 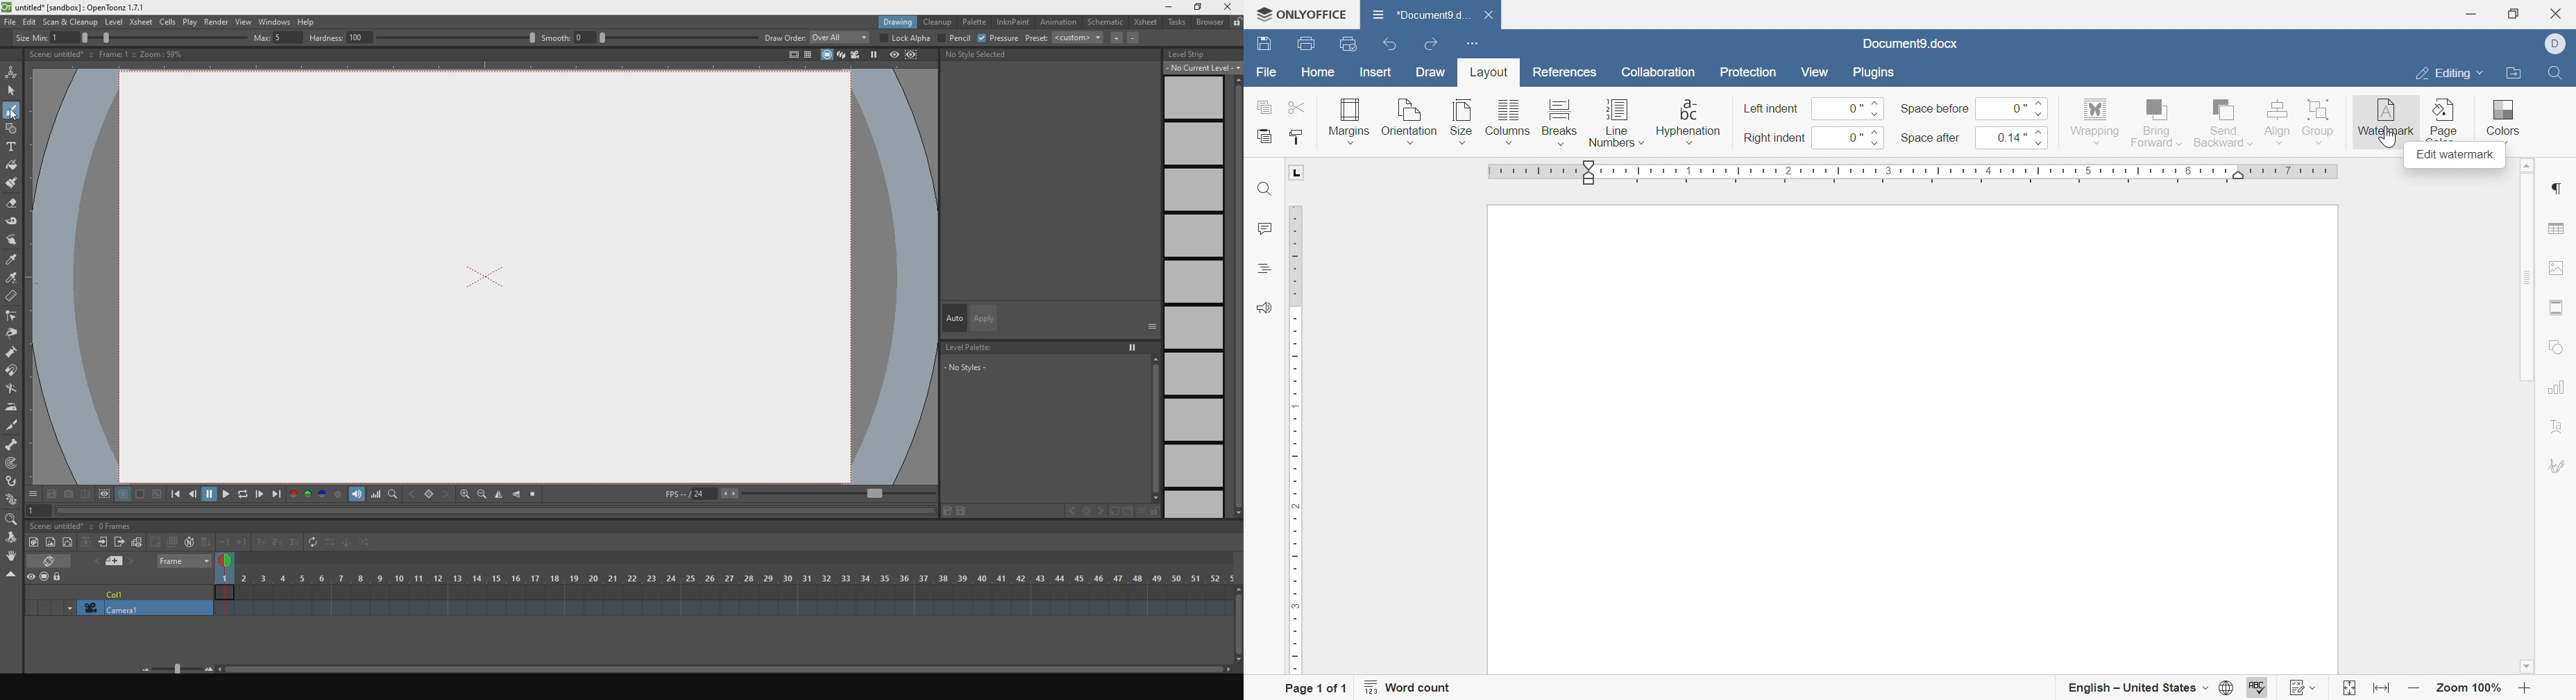 What do you see at coordinates (727, 579) in the screenshot?
I see `scene frame` at bounding box center [727, 579].